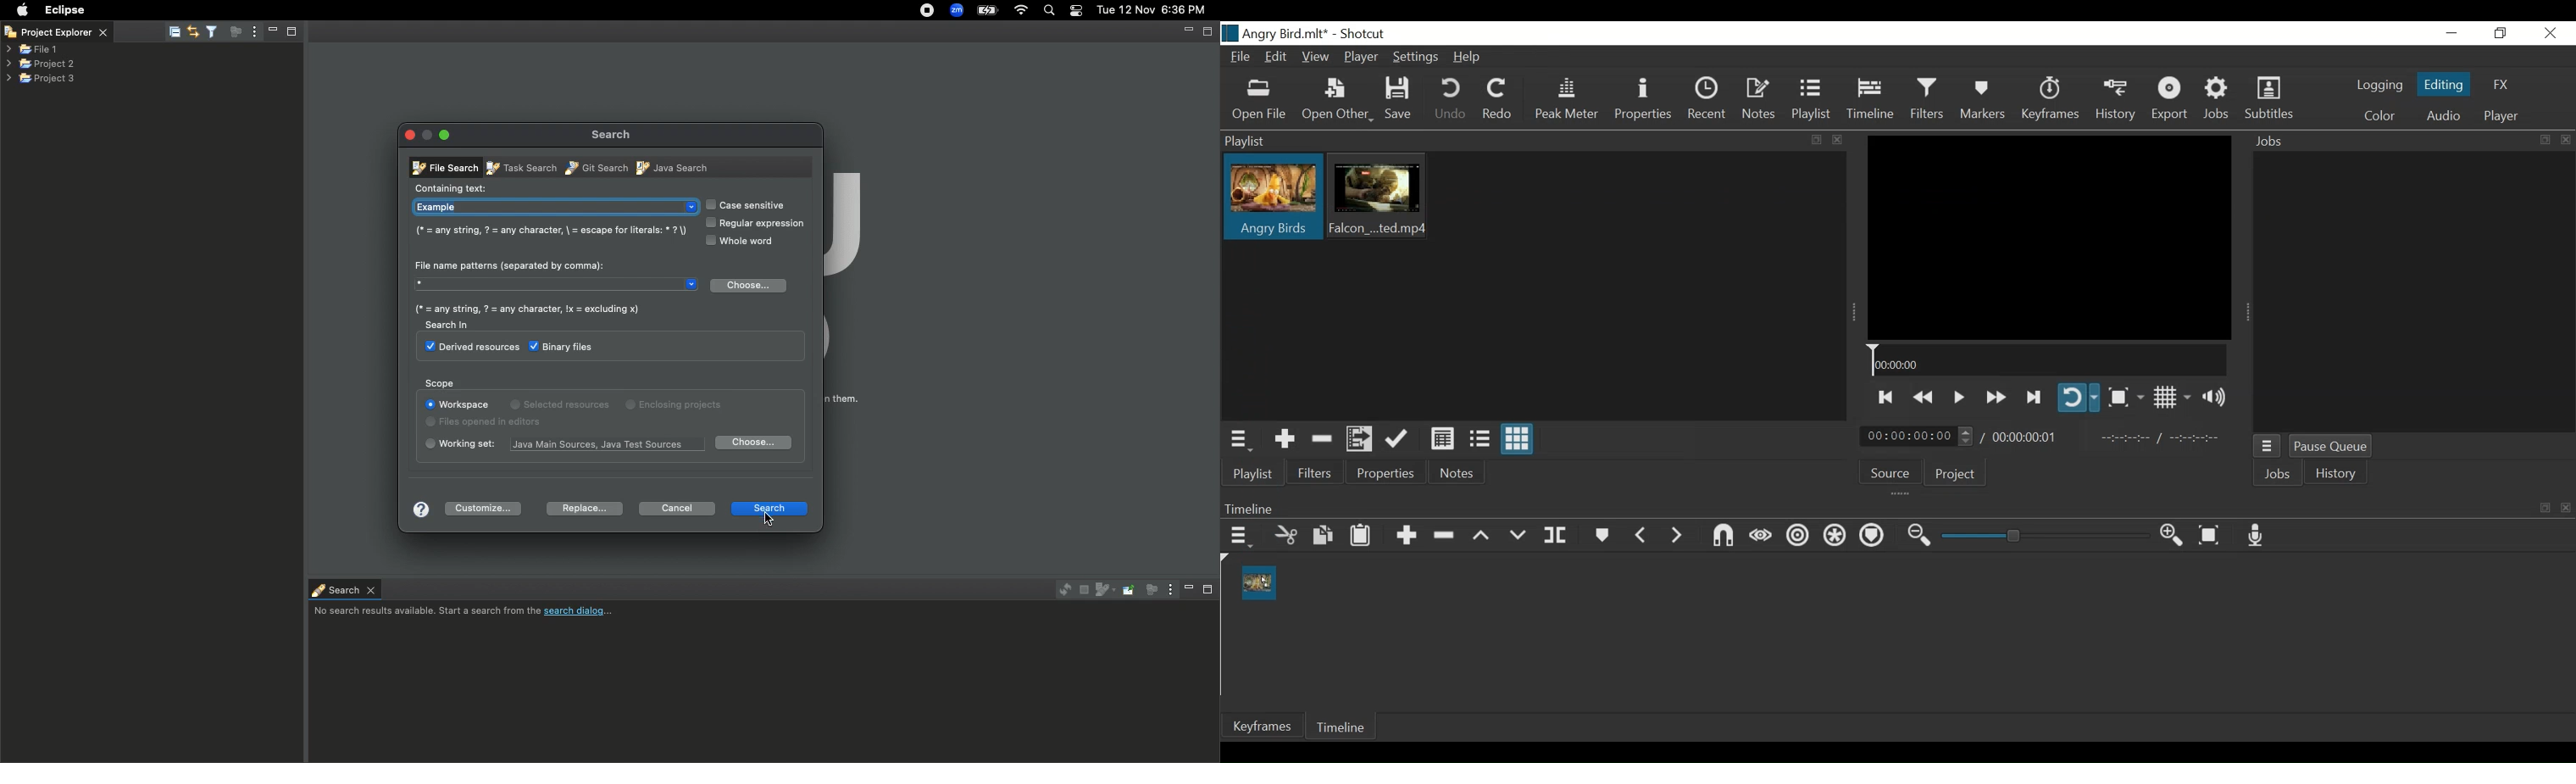 The image size is (2576, 784). Describe the element at coordinates (1347, 728) in the screenshot. I see `Timeline` at that location.